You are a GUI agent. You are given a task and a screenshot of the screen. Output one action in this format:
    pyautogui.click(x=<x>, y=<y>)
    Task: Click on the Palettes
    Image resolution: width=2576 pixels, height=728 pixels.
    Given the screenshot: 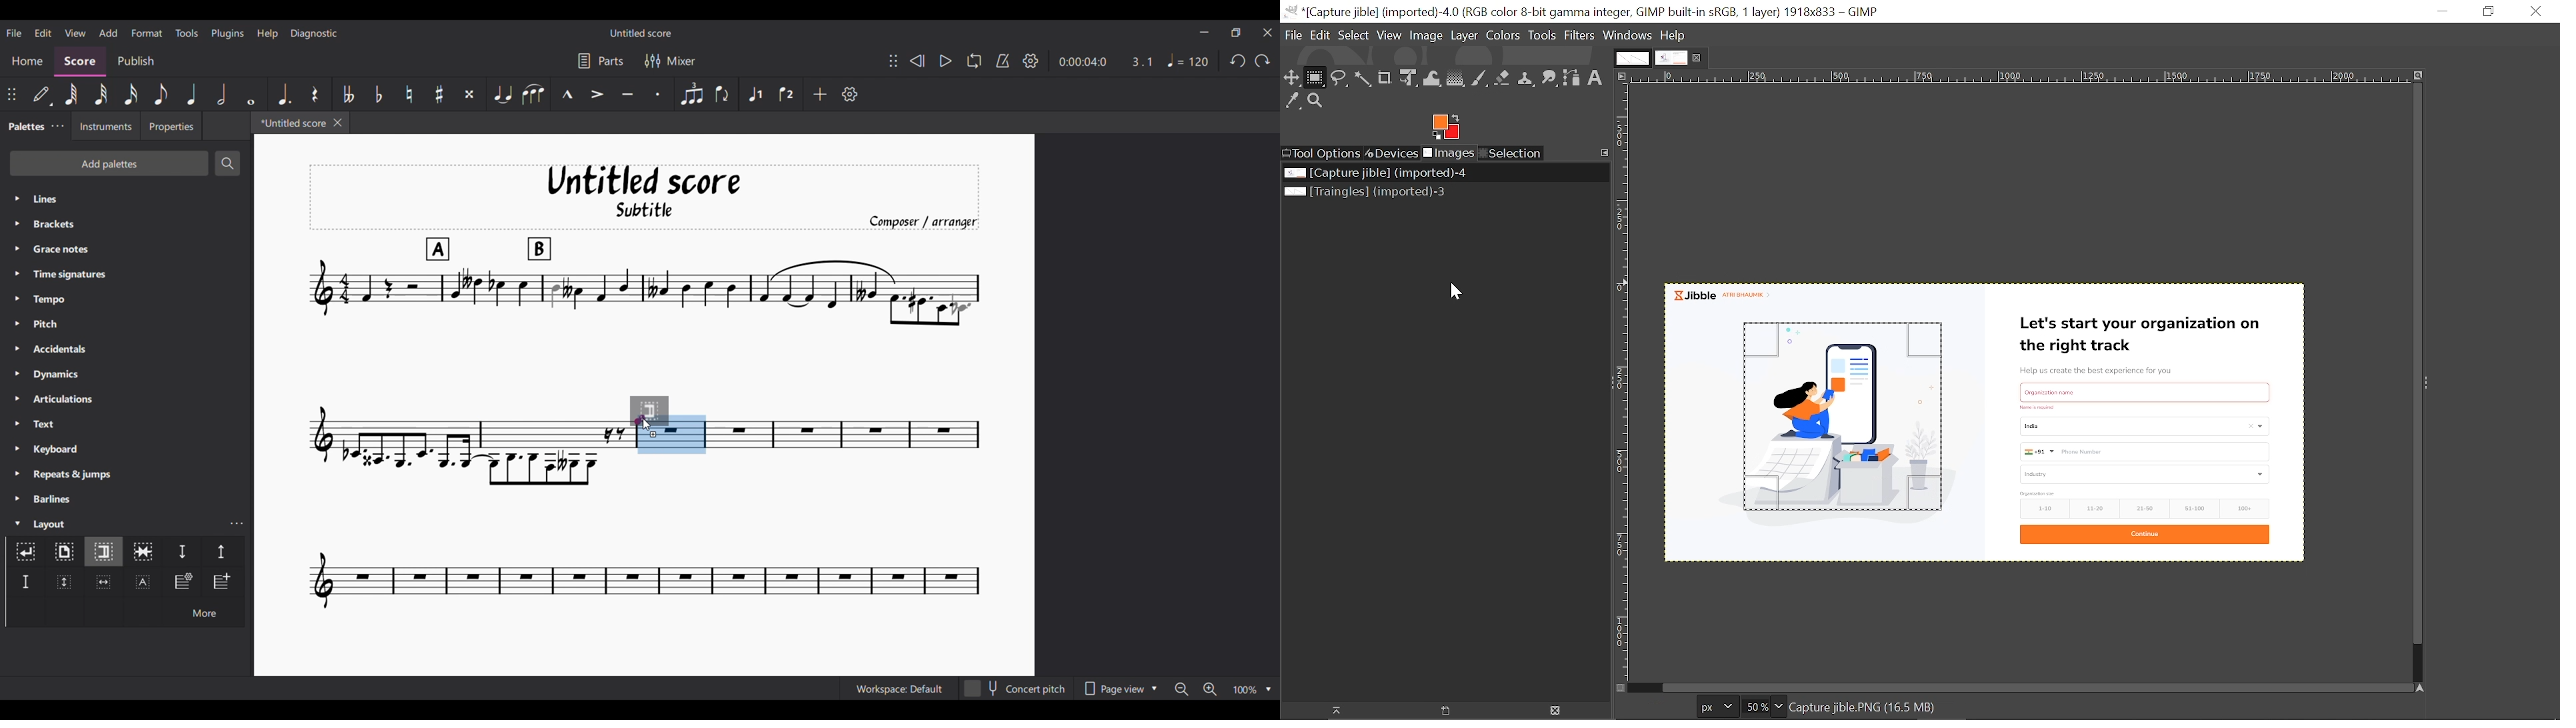 What is the action you would take?
    pyautogui.click(x=23, y=127)
    